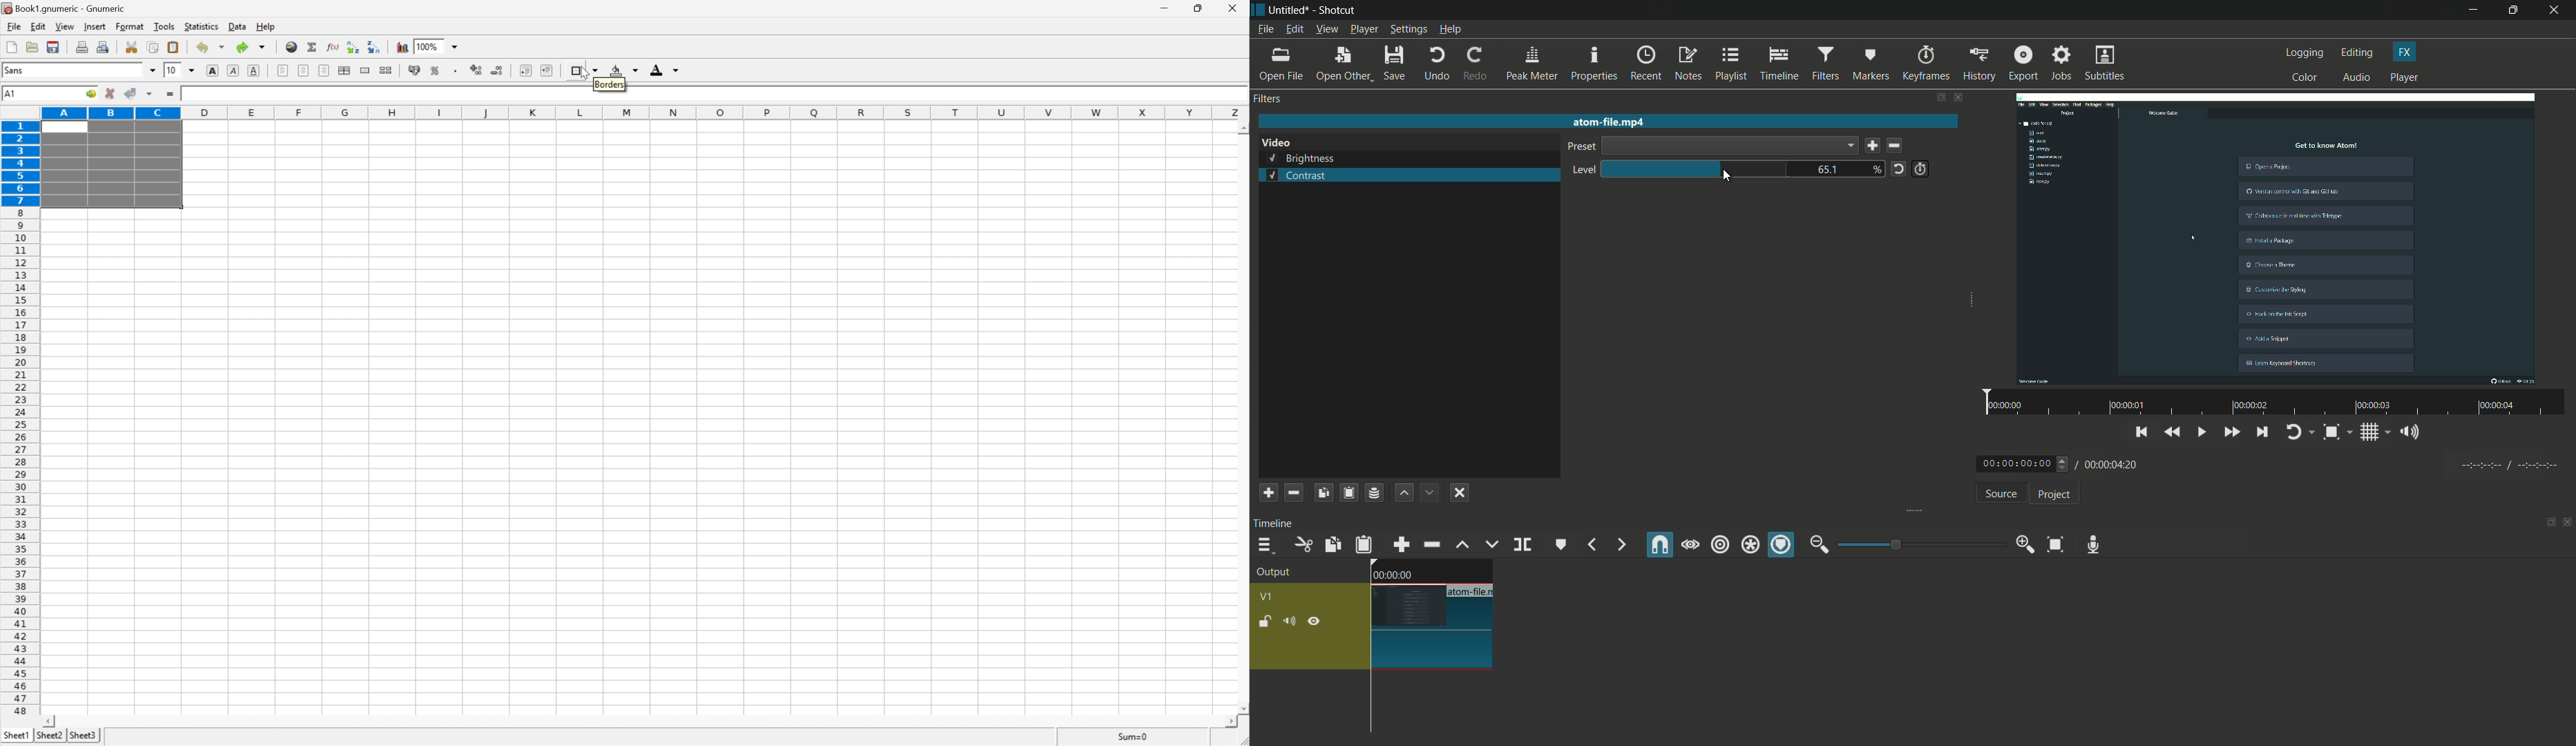  What do you see at coordinates (94, 27) in the screenshot?
I see `insert` at bounding box center [94, 27].